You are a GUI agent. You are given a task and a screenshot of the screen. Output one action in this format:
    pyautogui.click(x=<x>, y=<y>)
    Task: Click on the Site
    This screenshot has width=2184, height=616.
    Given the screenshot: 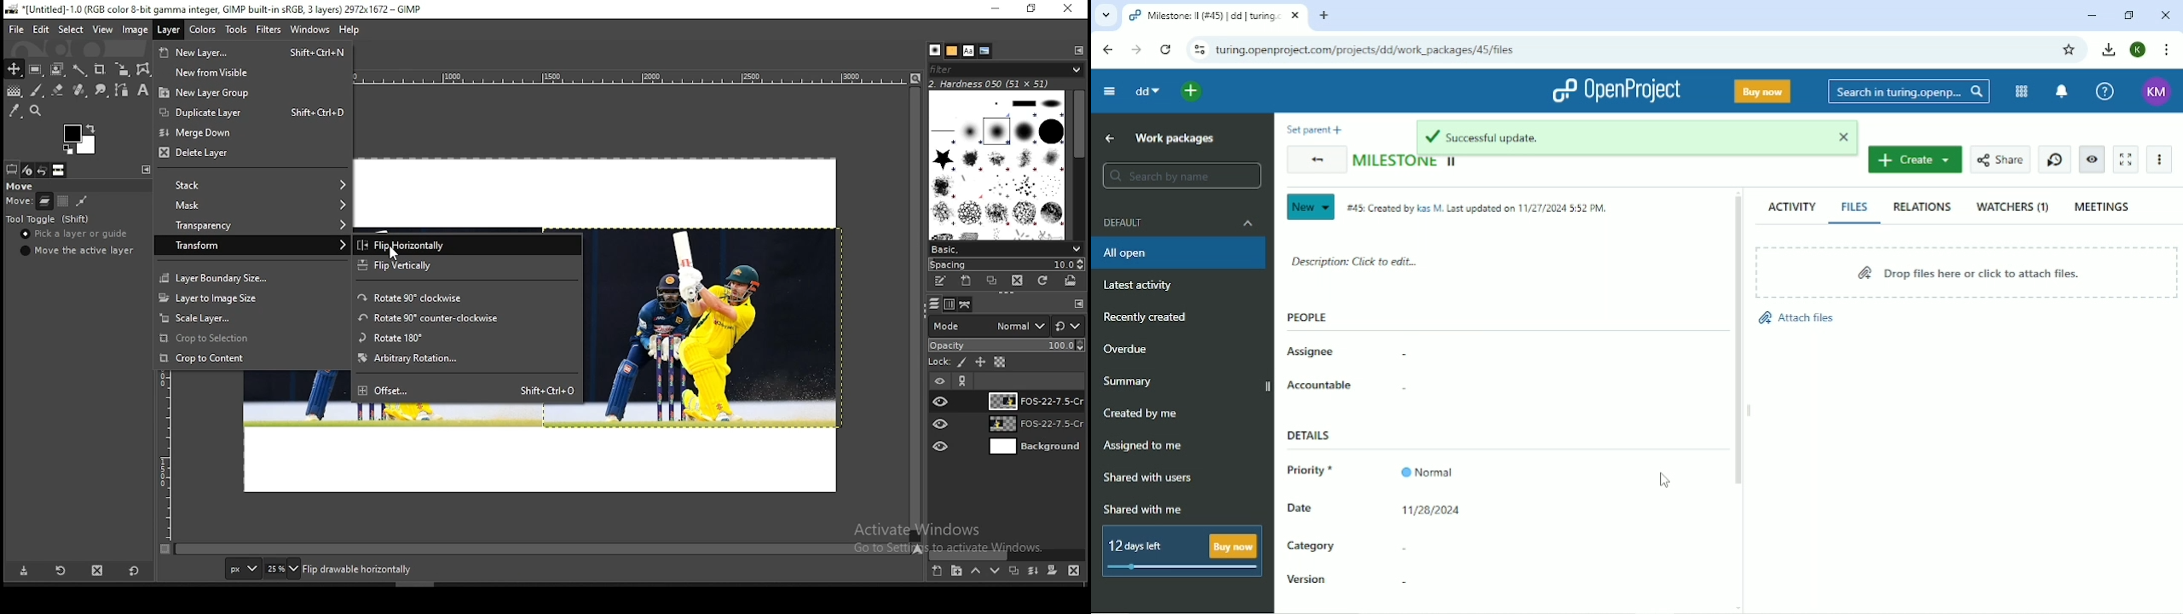 What is the action you would take?
    pyautogui.click(x=1374, y=50)
    